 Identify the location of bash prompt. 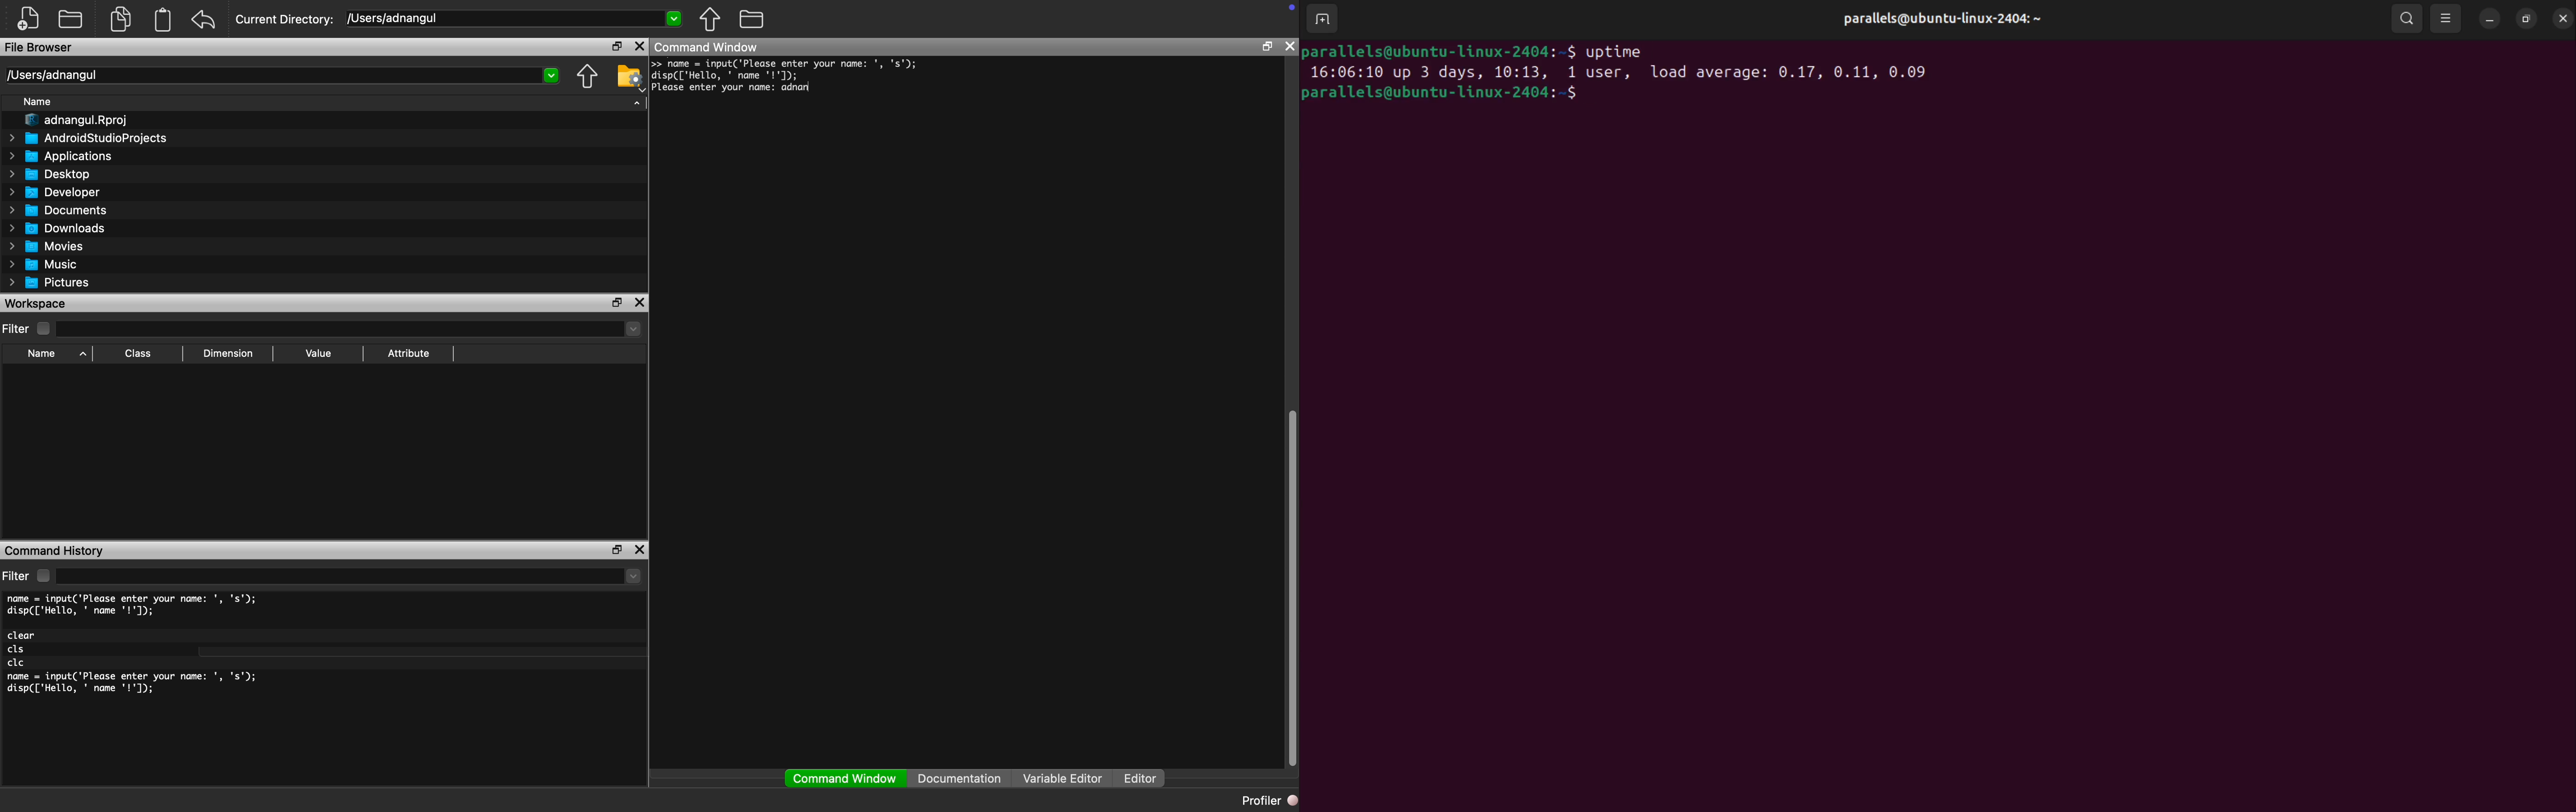
(1450, 95).